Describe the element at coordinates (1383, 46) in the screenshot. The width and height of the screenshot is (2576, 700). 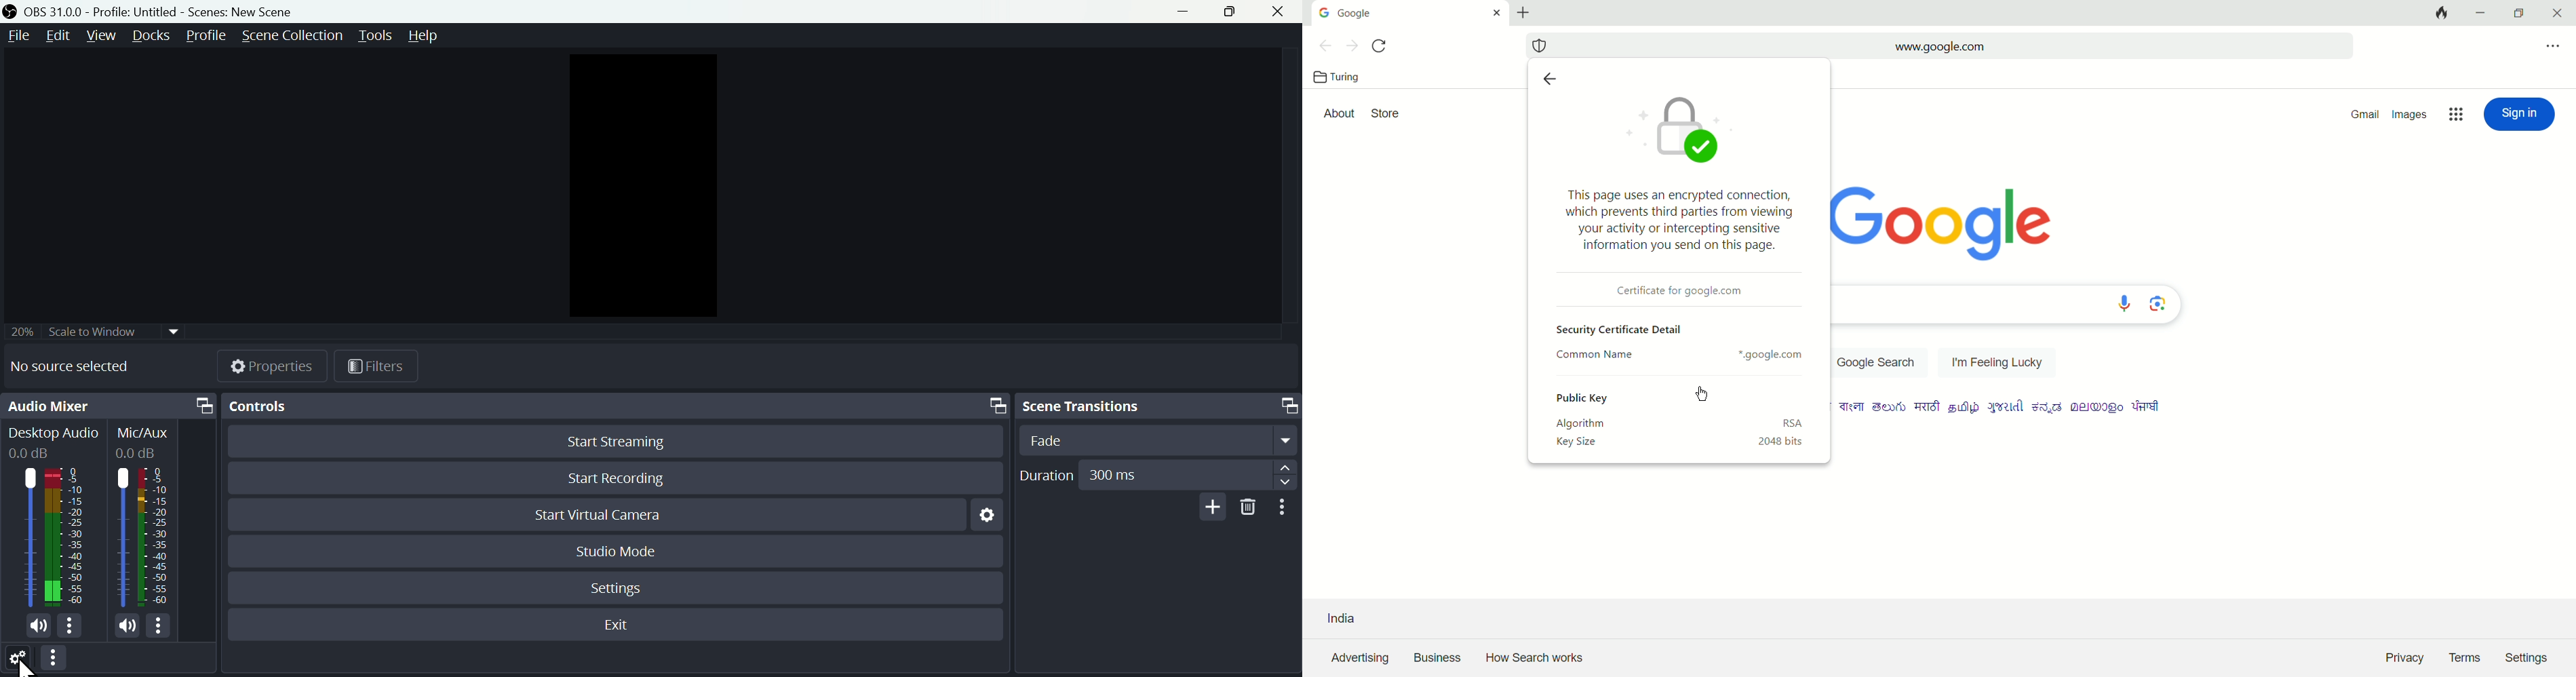
I see `refersh` at that location.